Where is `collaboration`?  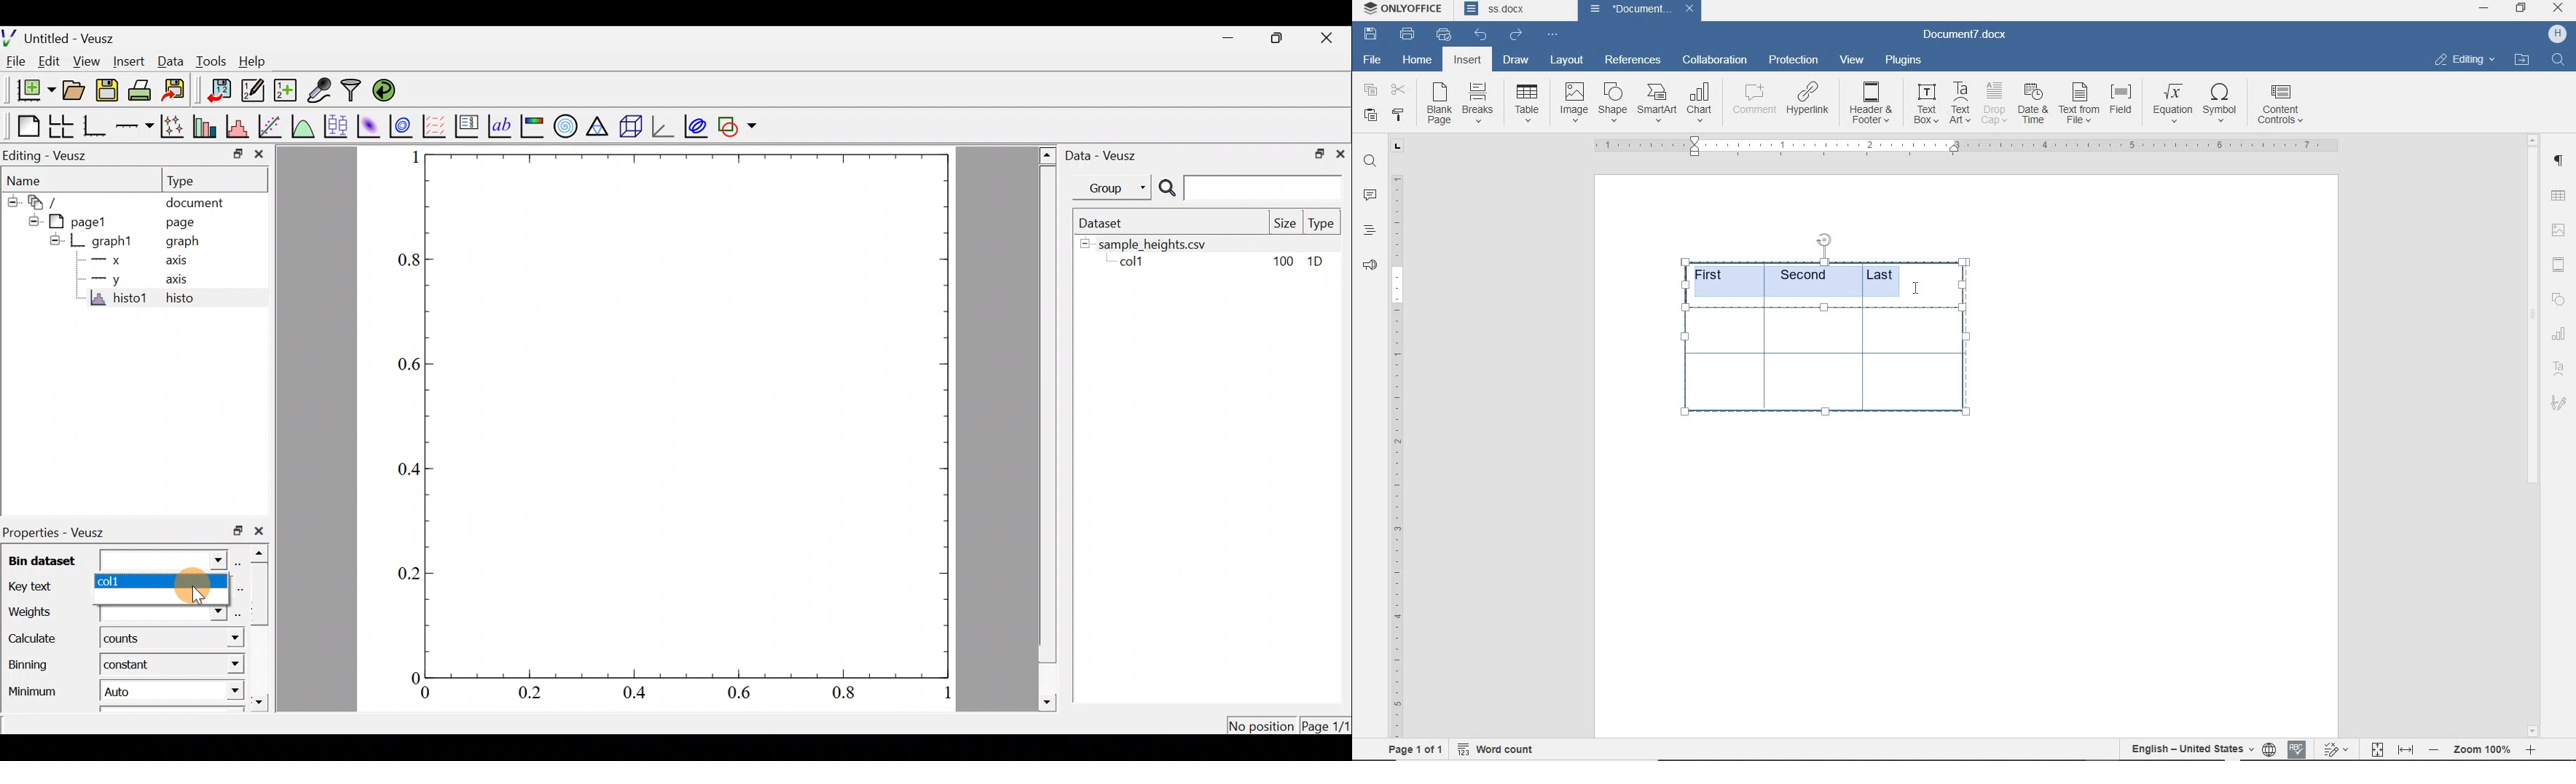
collaboration is located at coordinates (1716, 61).